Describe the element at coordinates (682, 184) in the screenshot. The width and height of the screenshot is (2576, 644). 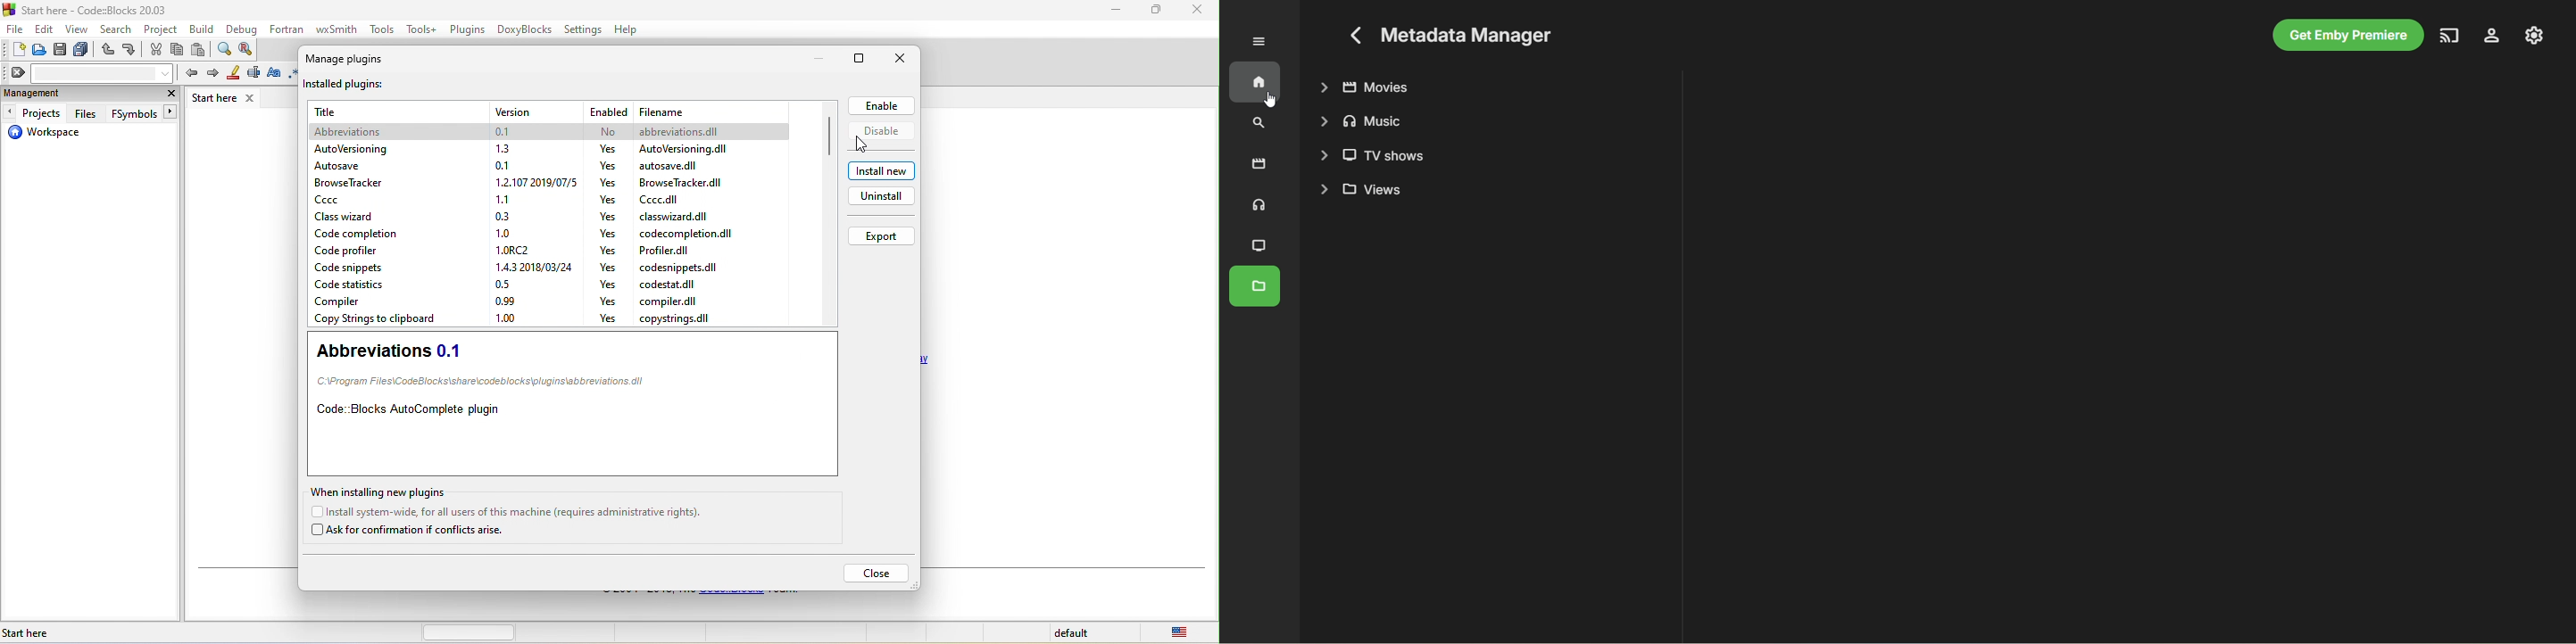
I see `file` at that location.